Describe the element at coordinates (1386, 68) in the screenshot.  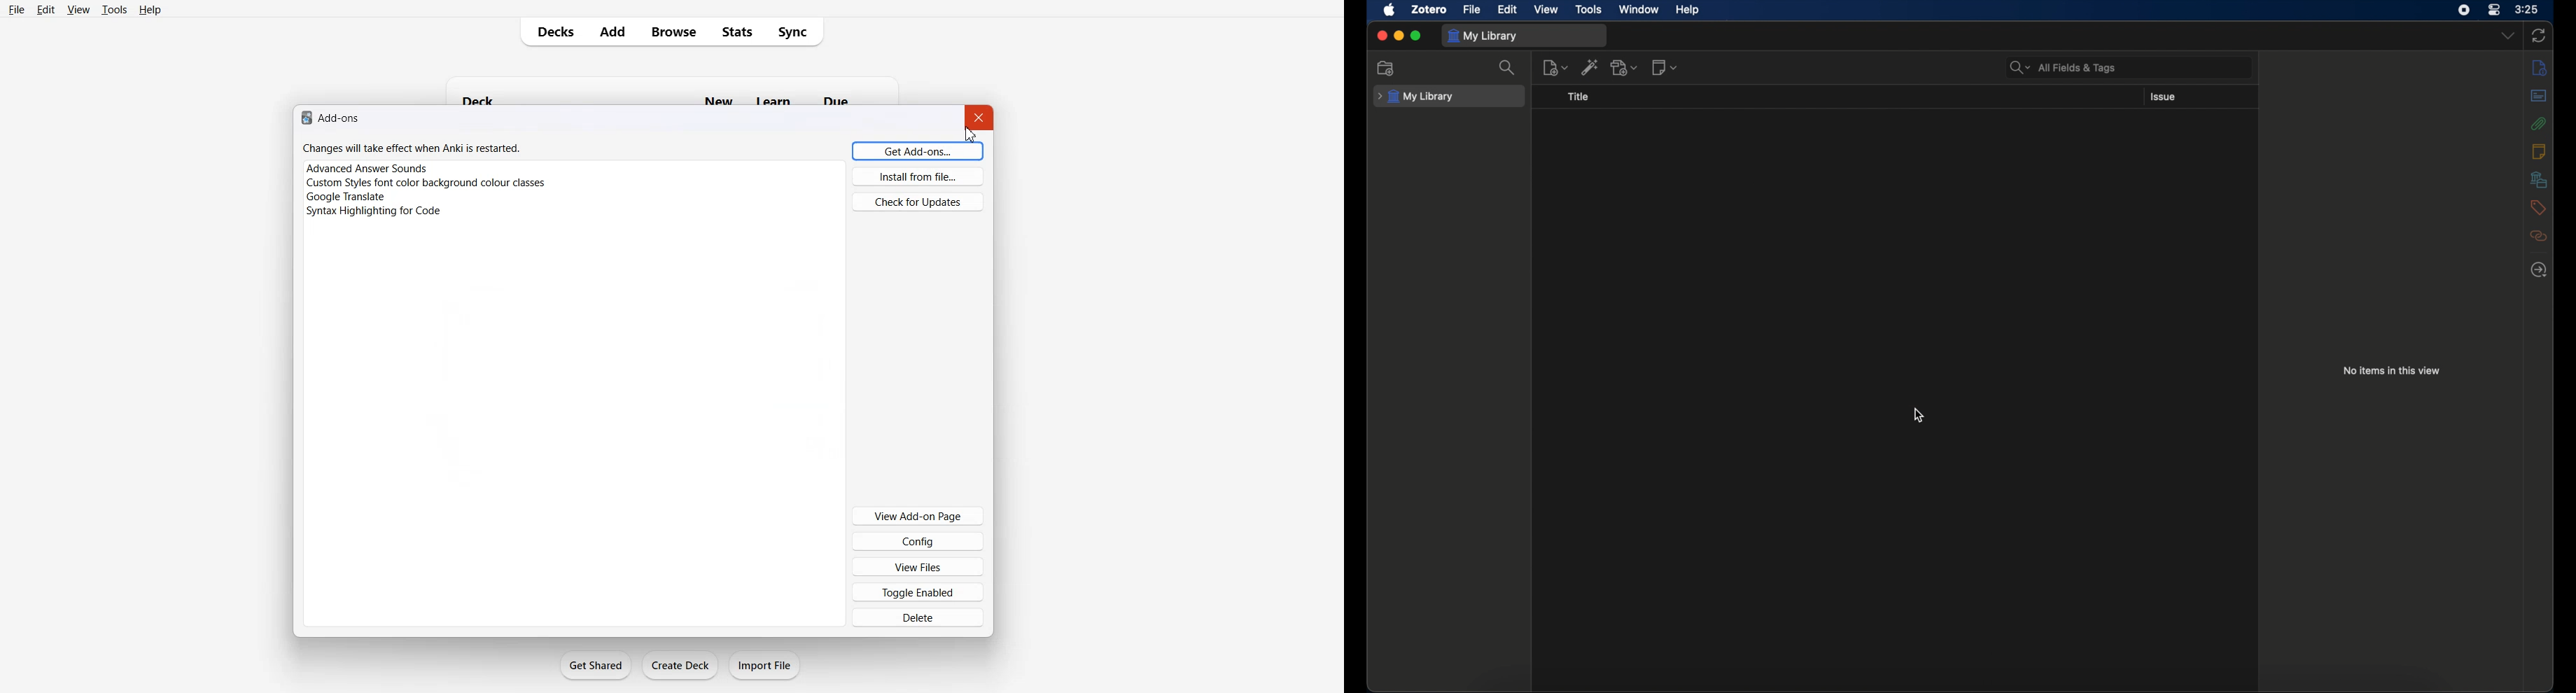
I see `new collections` at that location.